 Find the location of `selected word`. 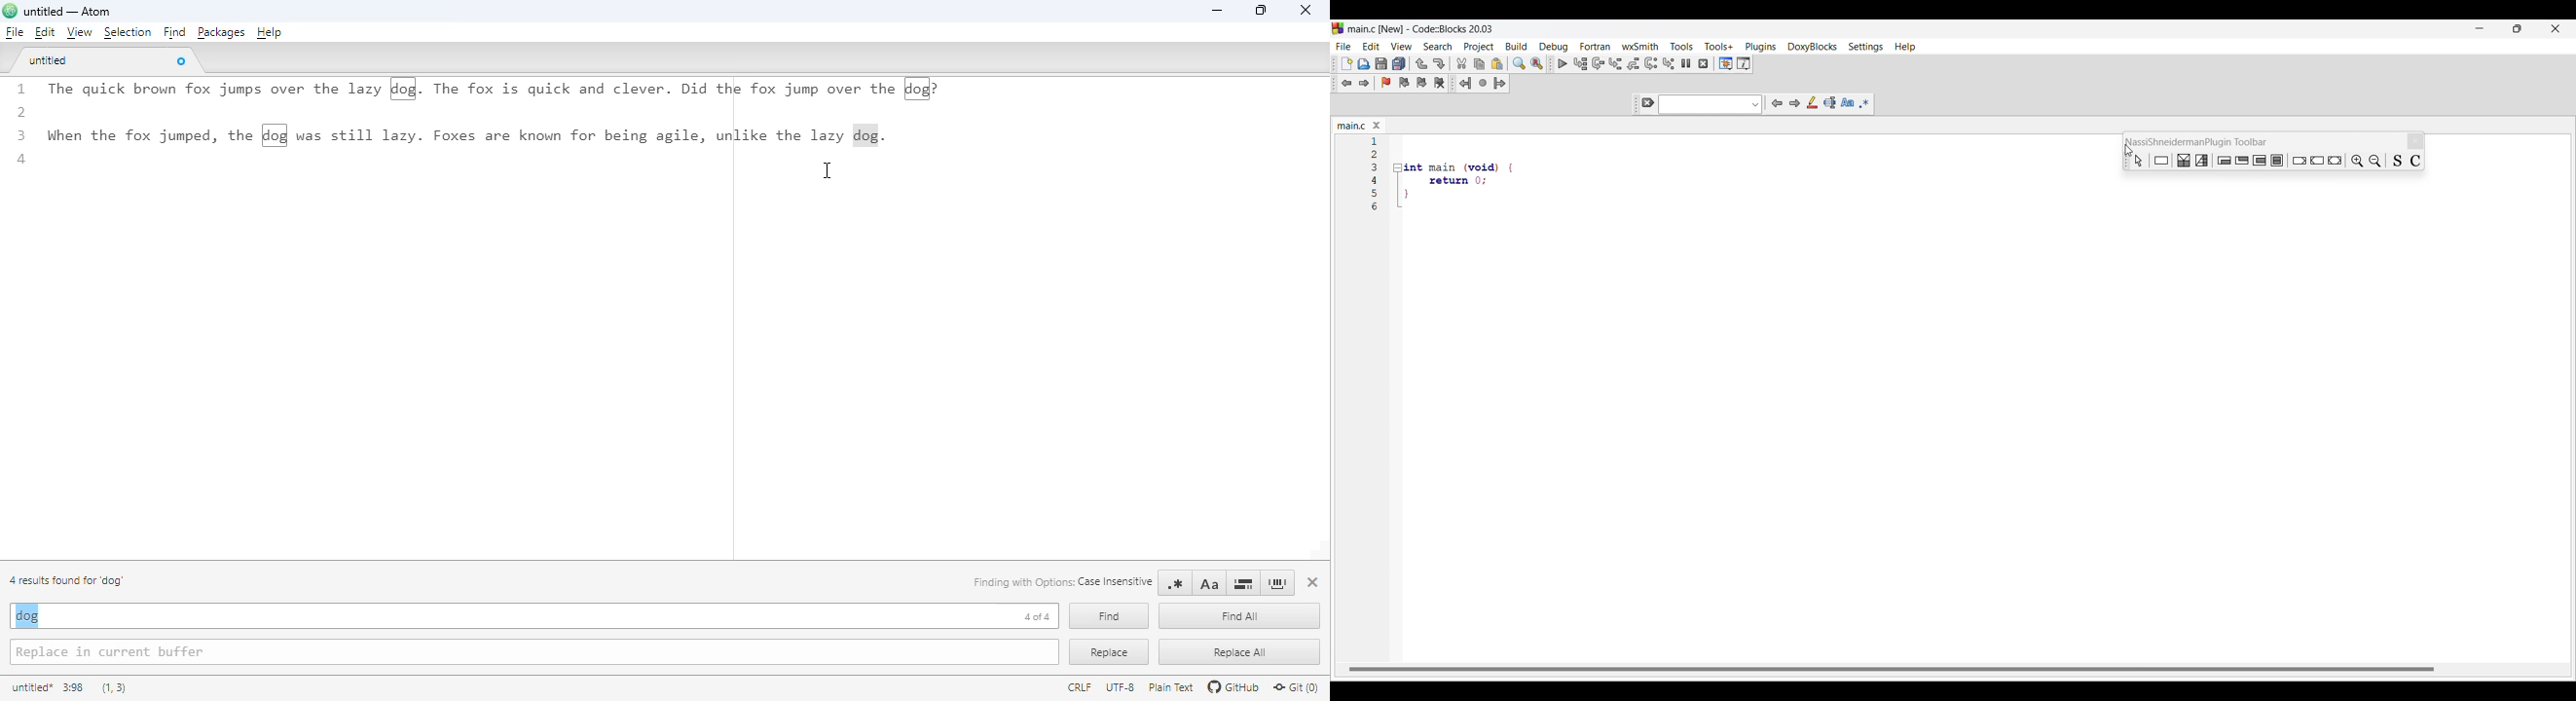

selected word is located at coordinates (866, 135).